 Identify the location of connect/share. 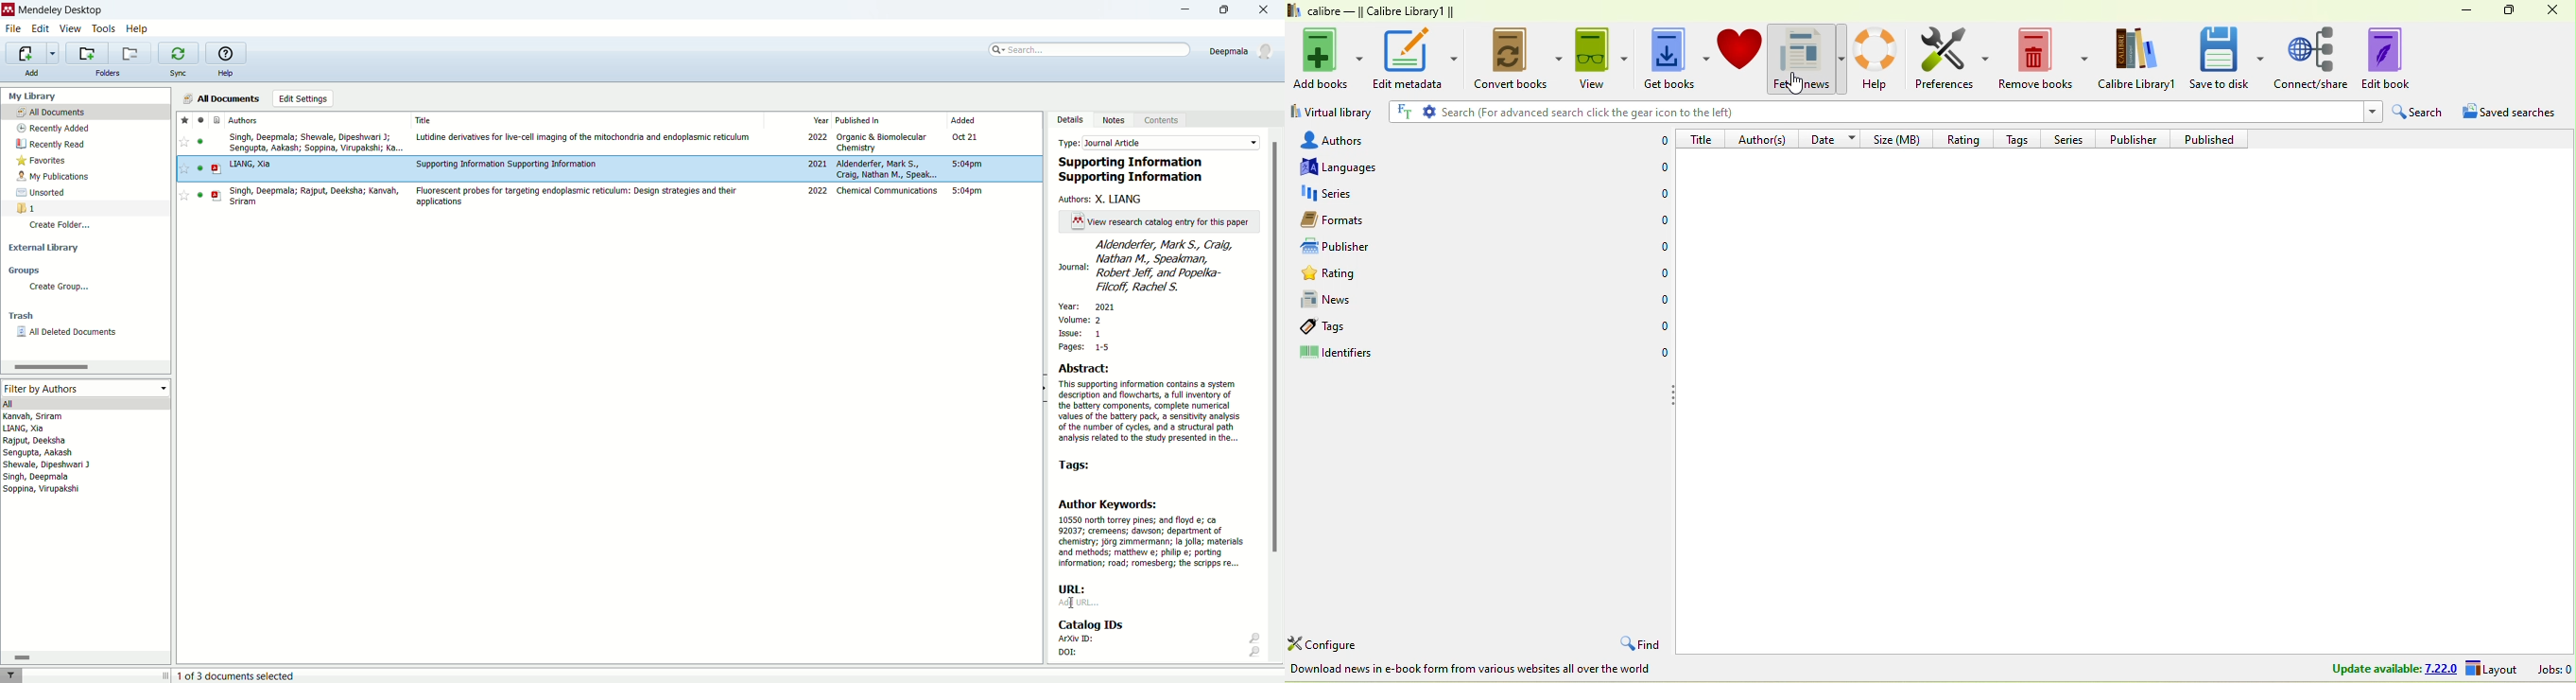
(2314, 59).